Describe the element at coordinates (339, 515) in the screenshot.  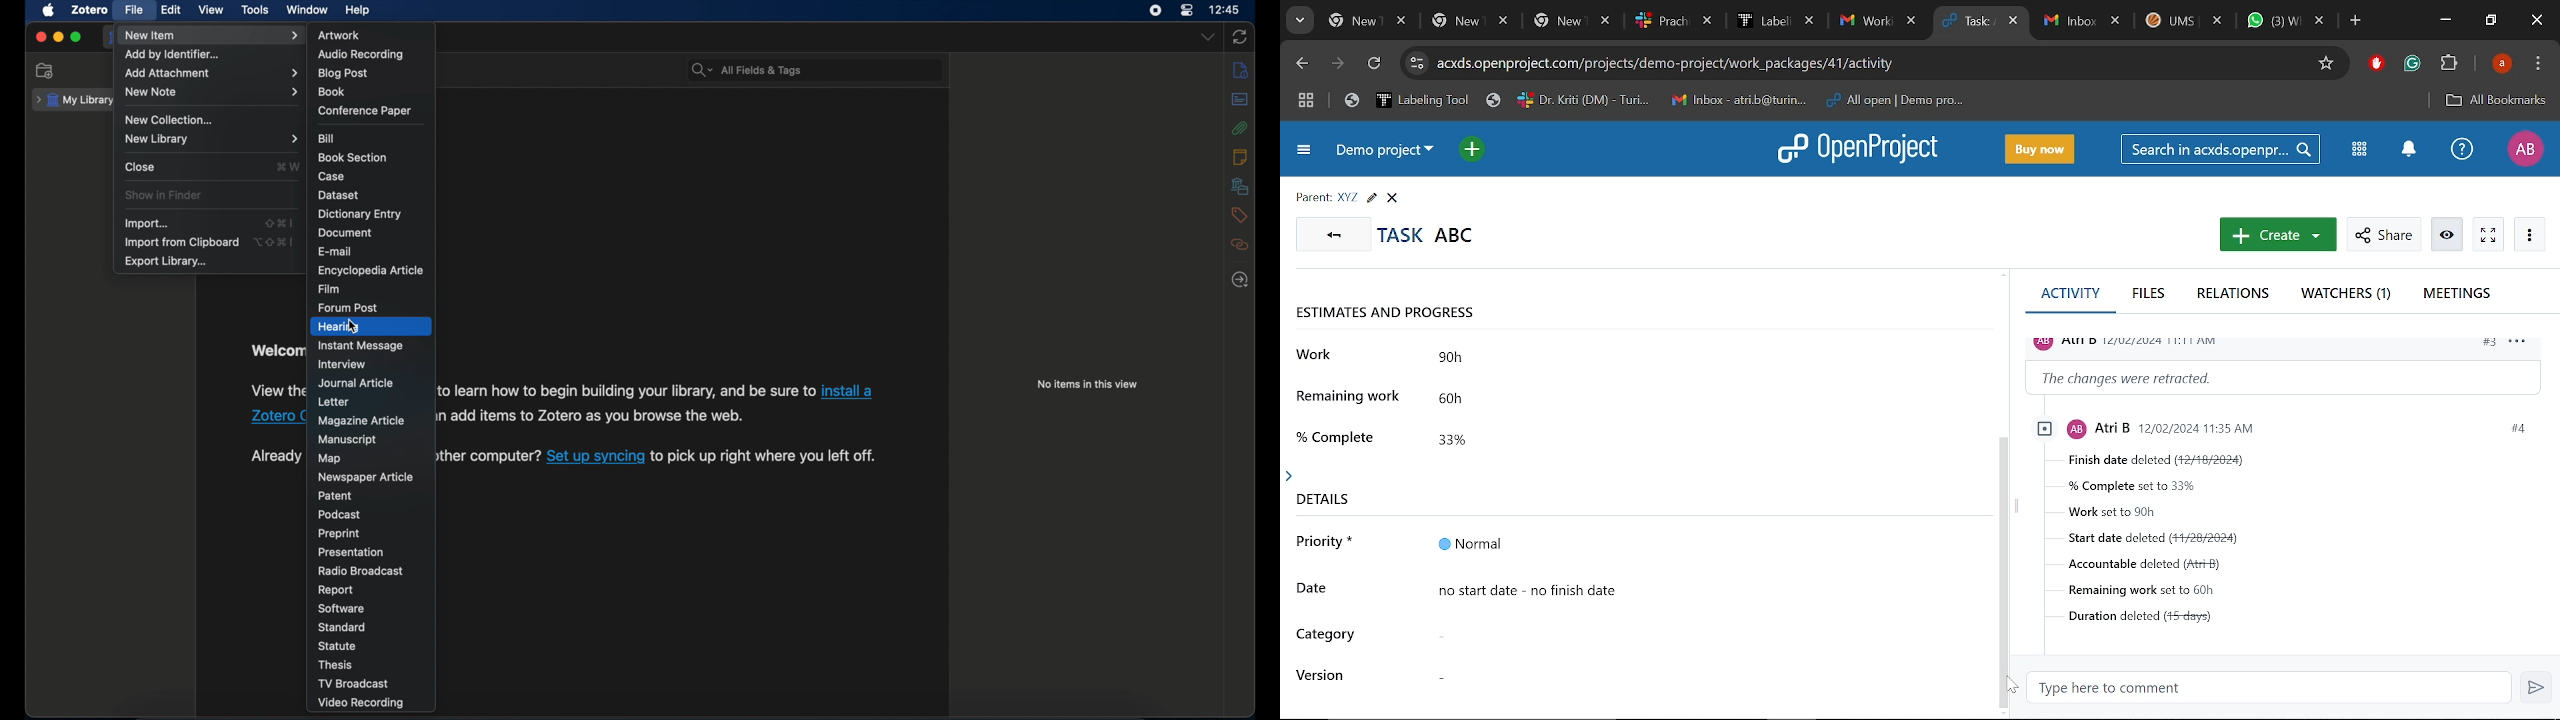
I see `podcast` at that location.